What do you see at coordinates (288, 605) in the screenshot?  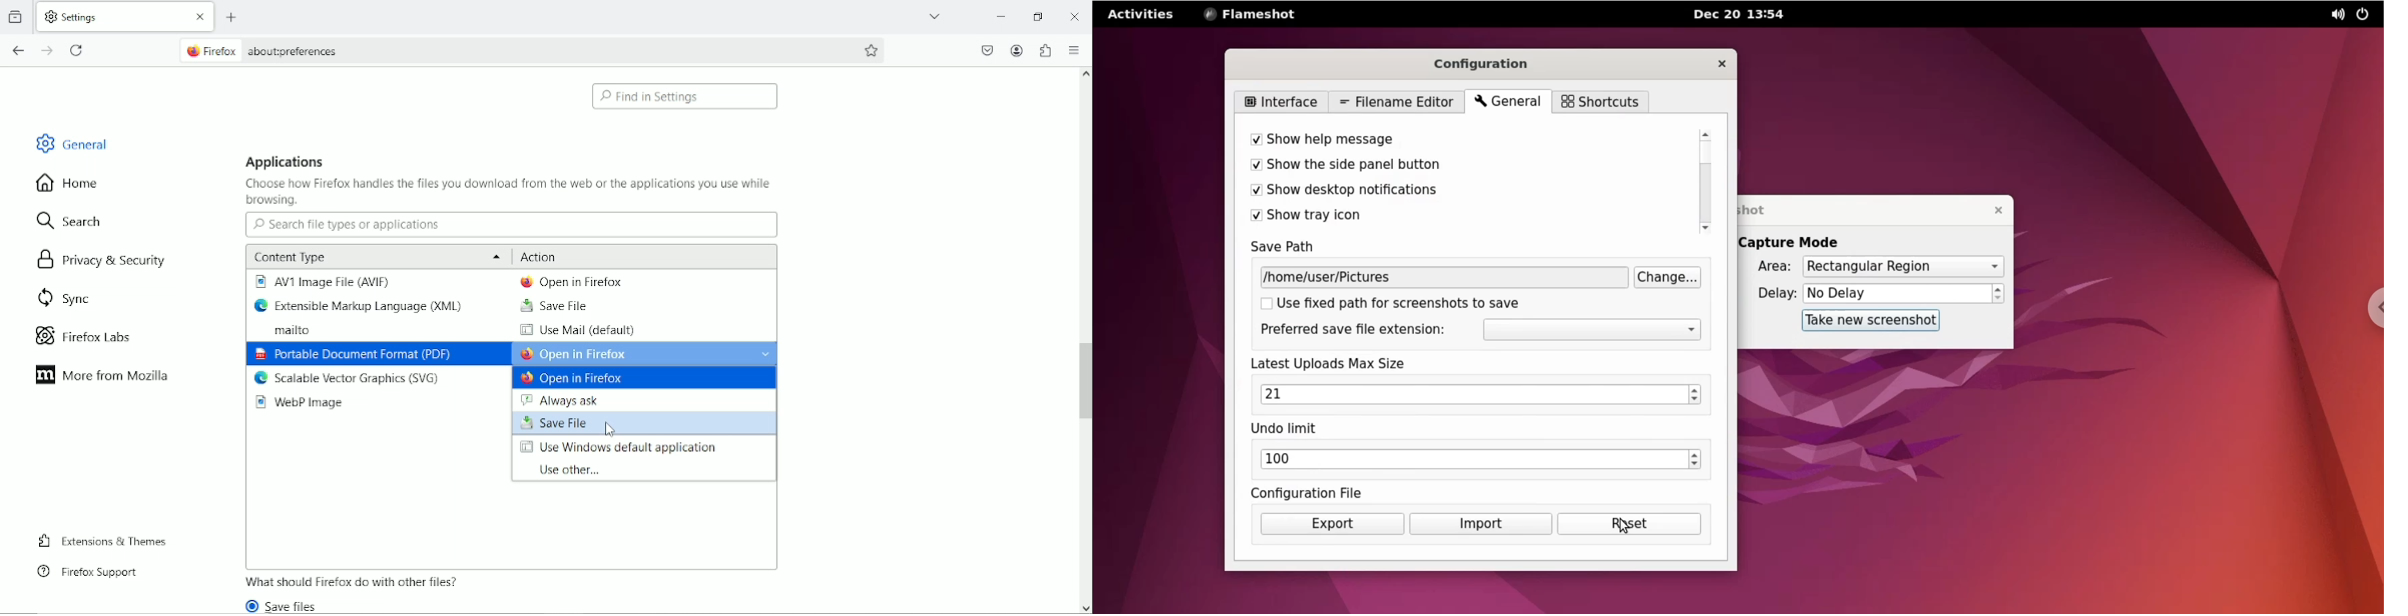 I see `Save Files` at bounding box center [288, 605].